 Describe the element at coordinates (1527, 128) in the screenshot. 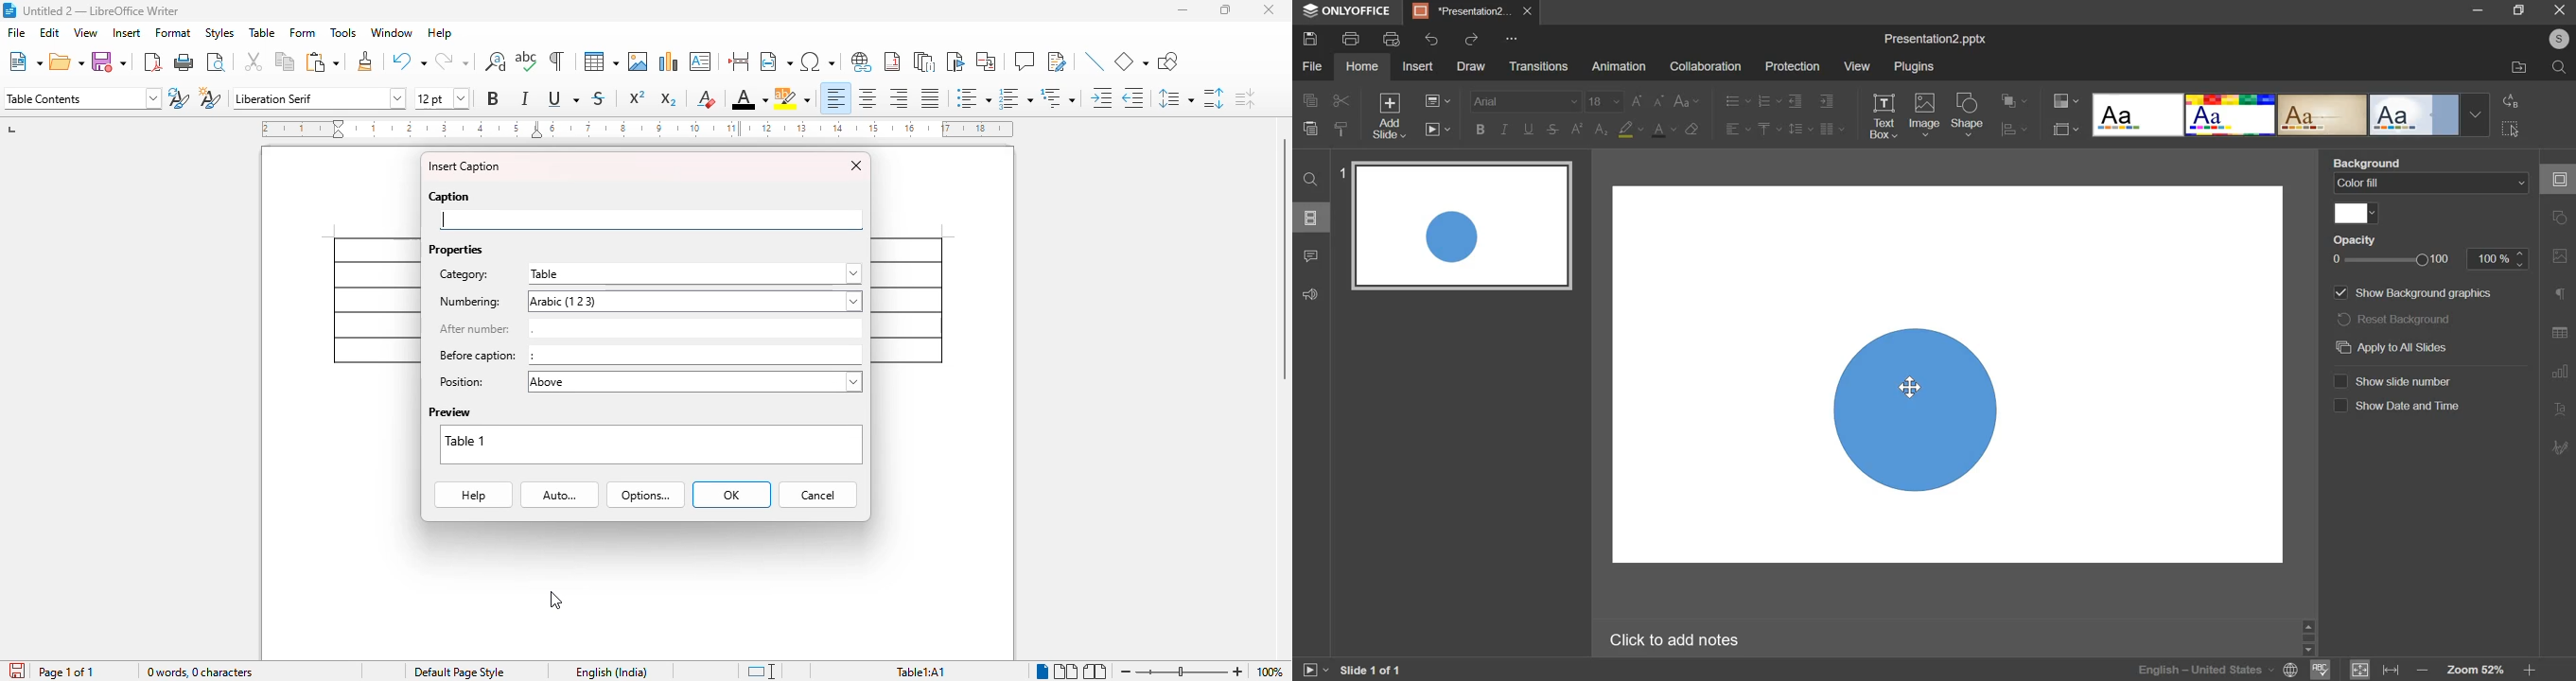

I see `` at that location.